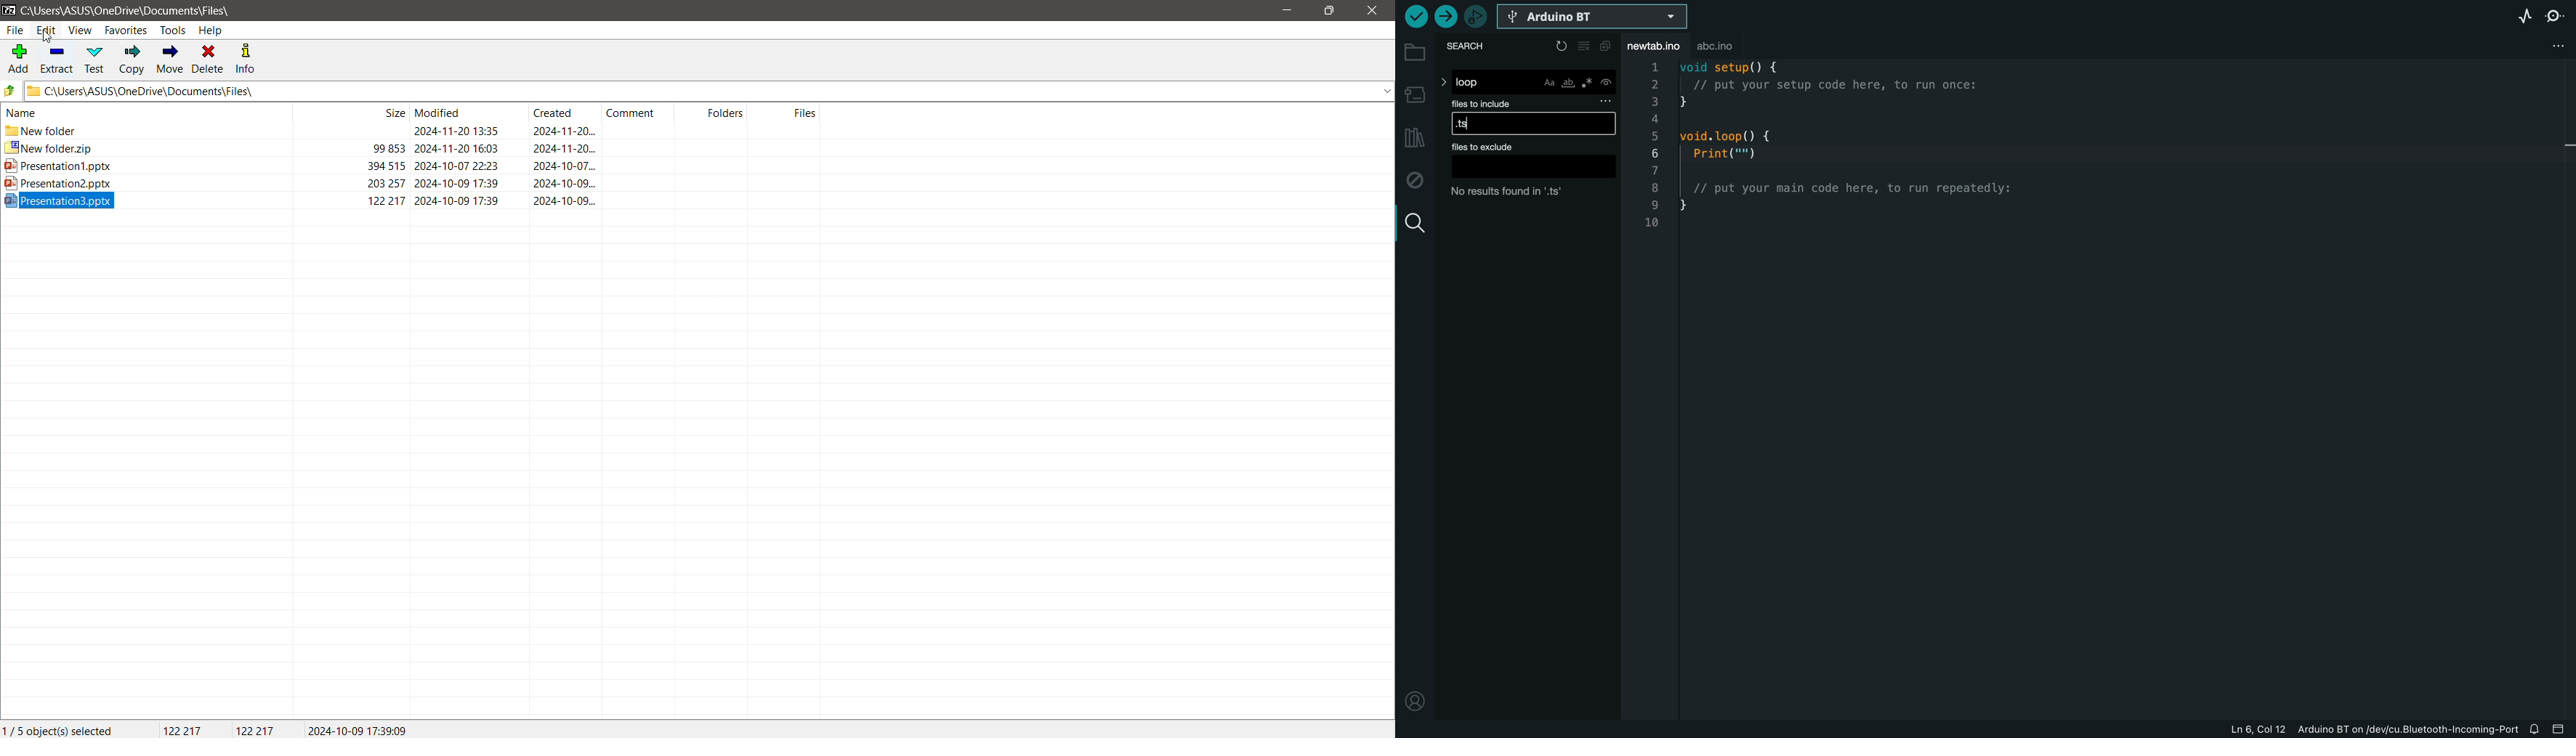 This screenshot has width=2576, height=756. I want to click on ppt 1, so click(411, 166).